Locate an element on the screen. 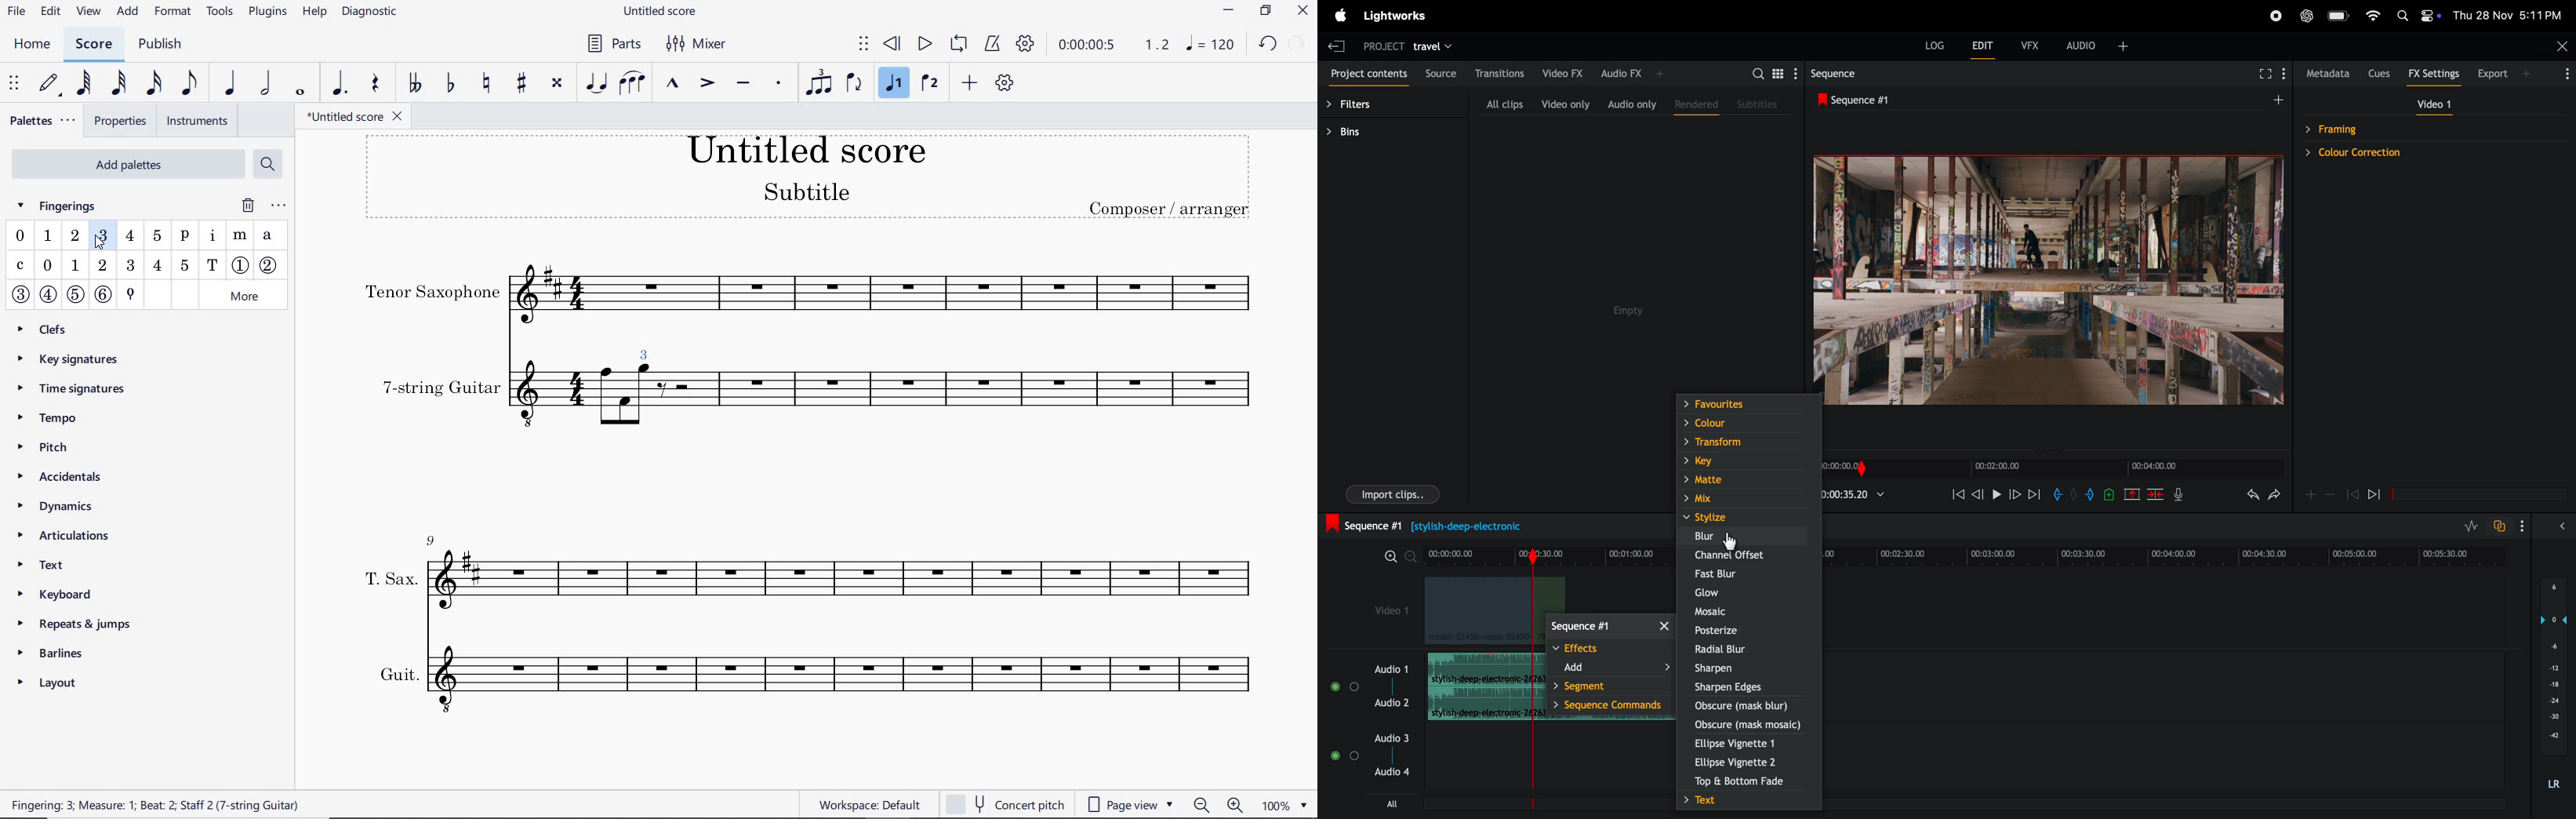 The width and height of the screenshot is (2576, 840). Lh guitar fingering 0 is located at coordinates (48, 267).